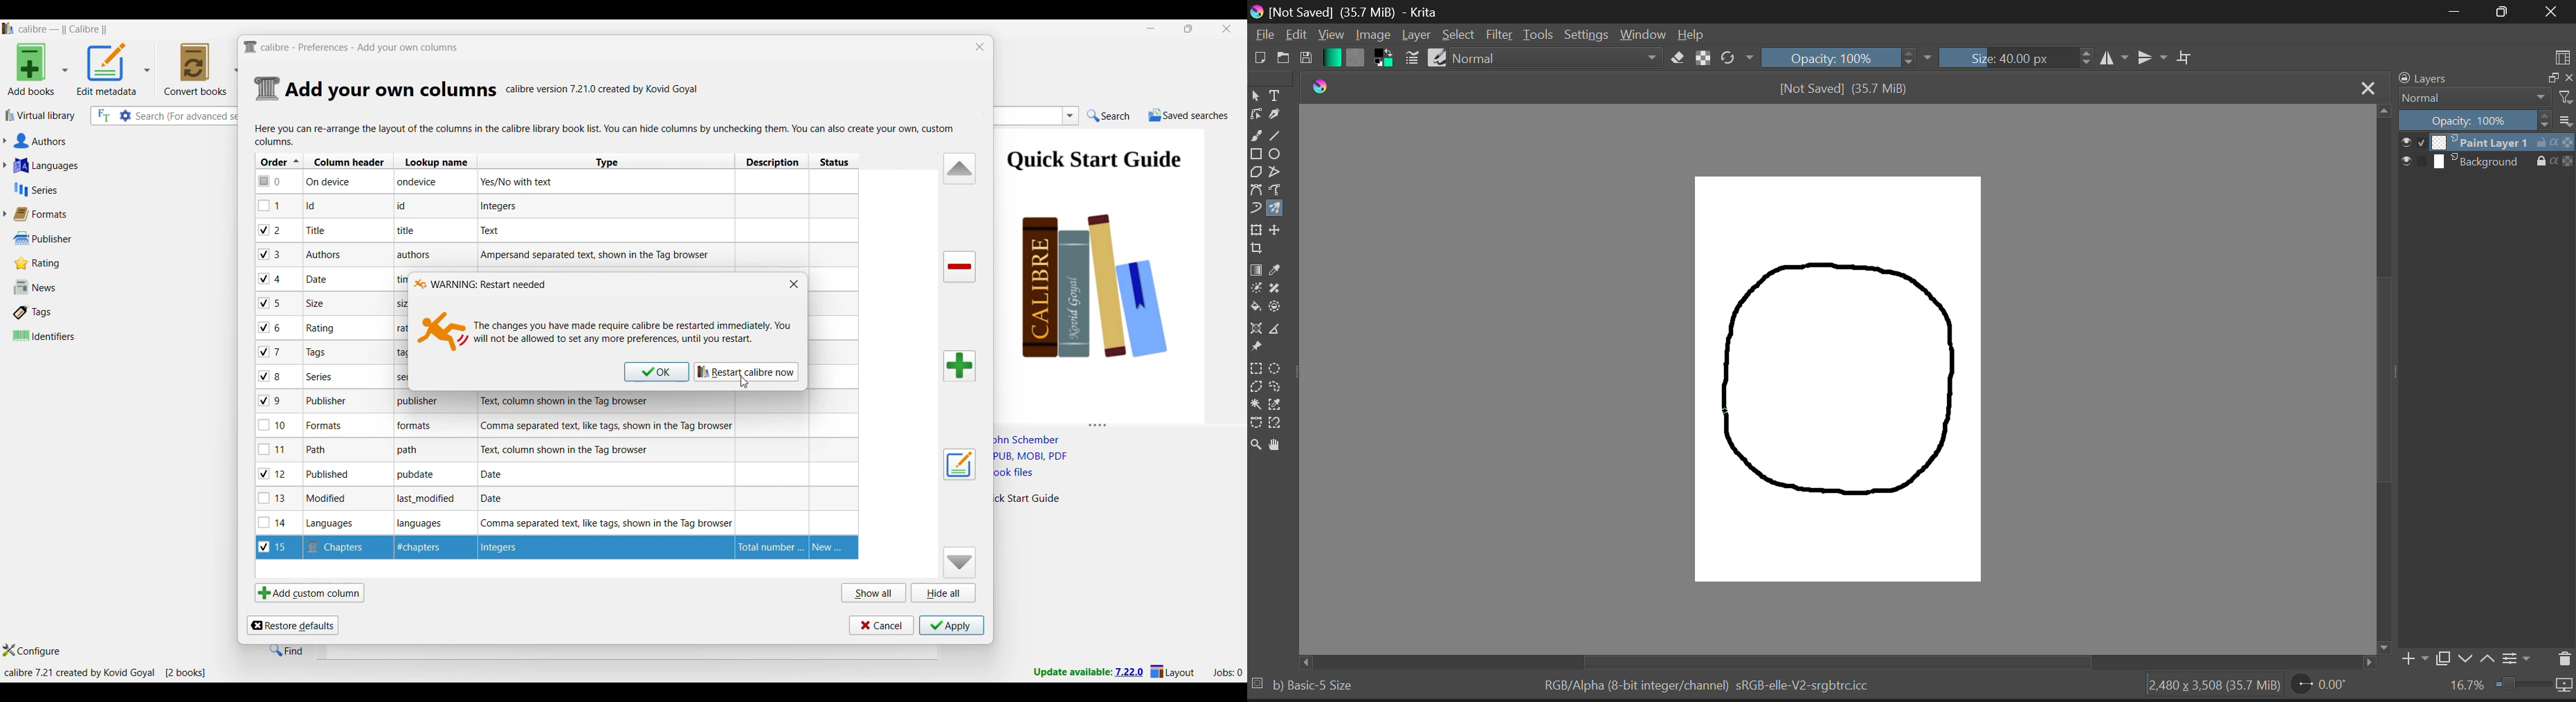 Image resolution: width=2576 pixels, height=728 pixels. What do you see at coordinates (1701, 58) in the screenshot?
I see `Lock Al` at bounding box center [1701, 58].